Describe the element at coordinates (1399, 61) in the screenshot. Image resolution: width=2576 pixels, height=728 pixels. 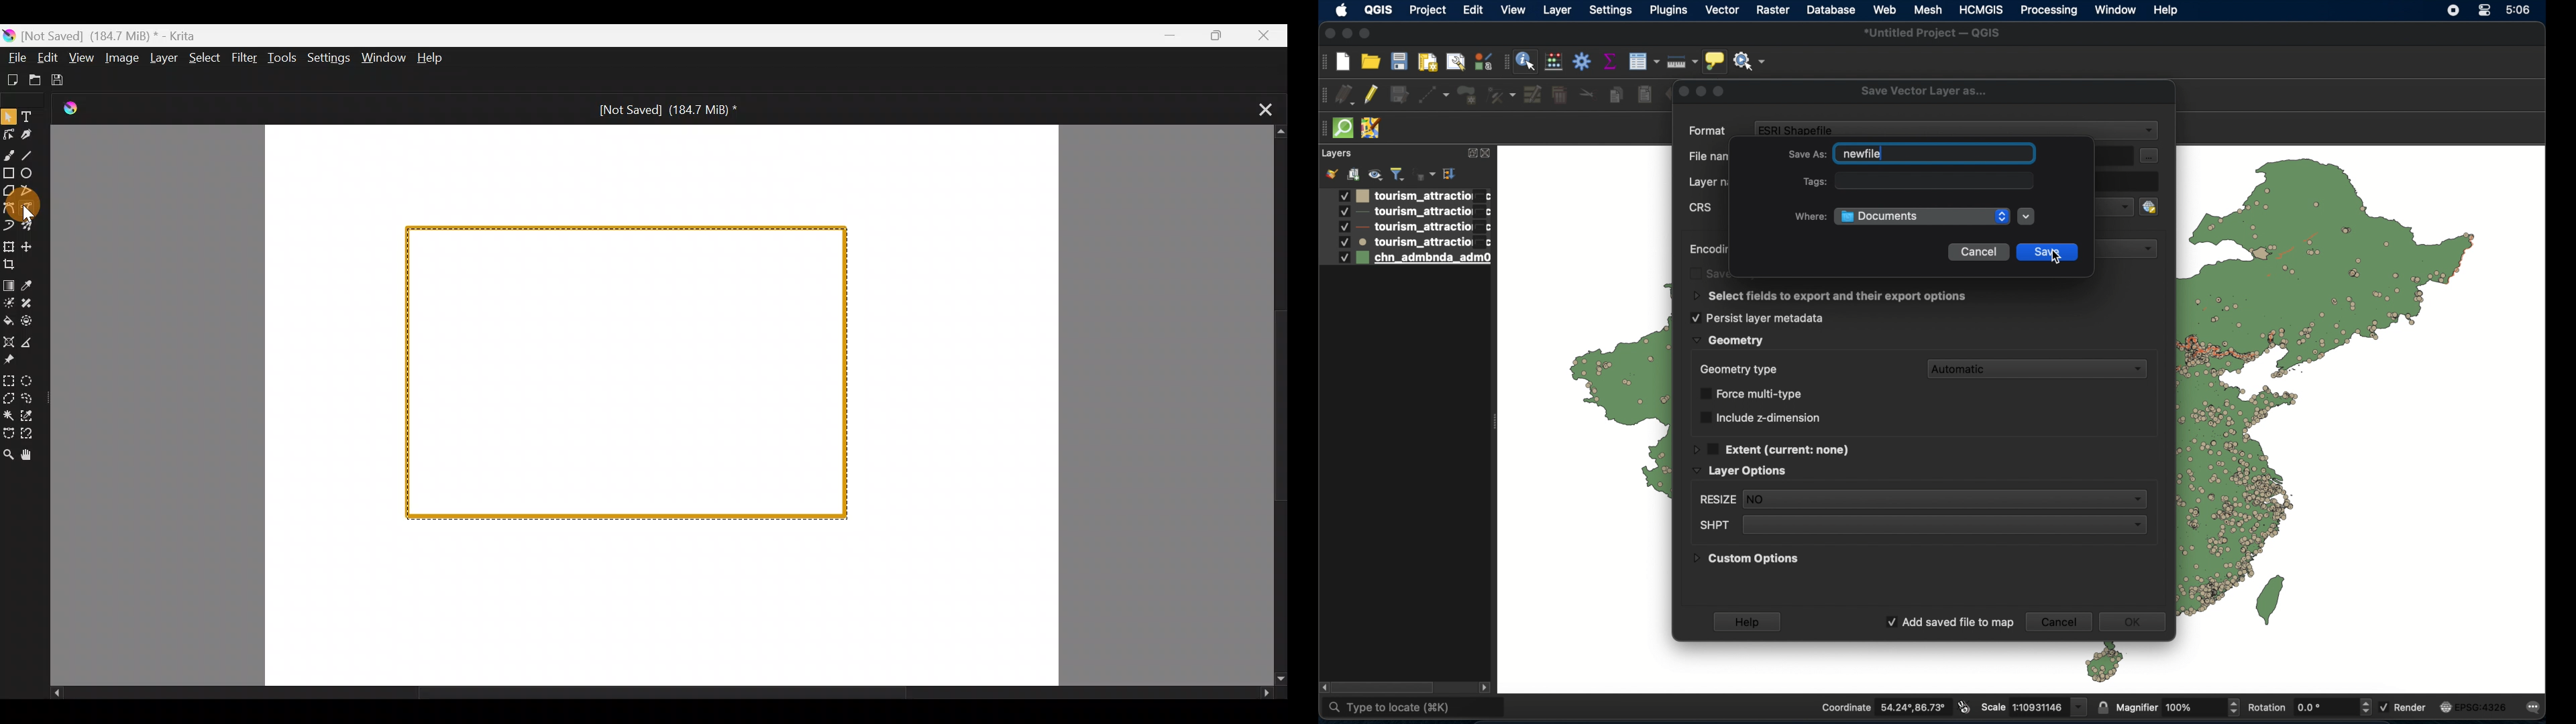
I see `save project` at that location.